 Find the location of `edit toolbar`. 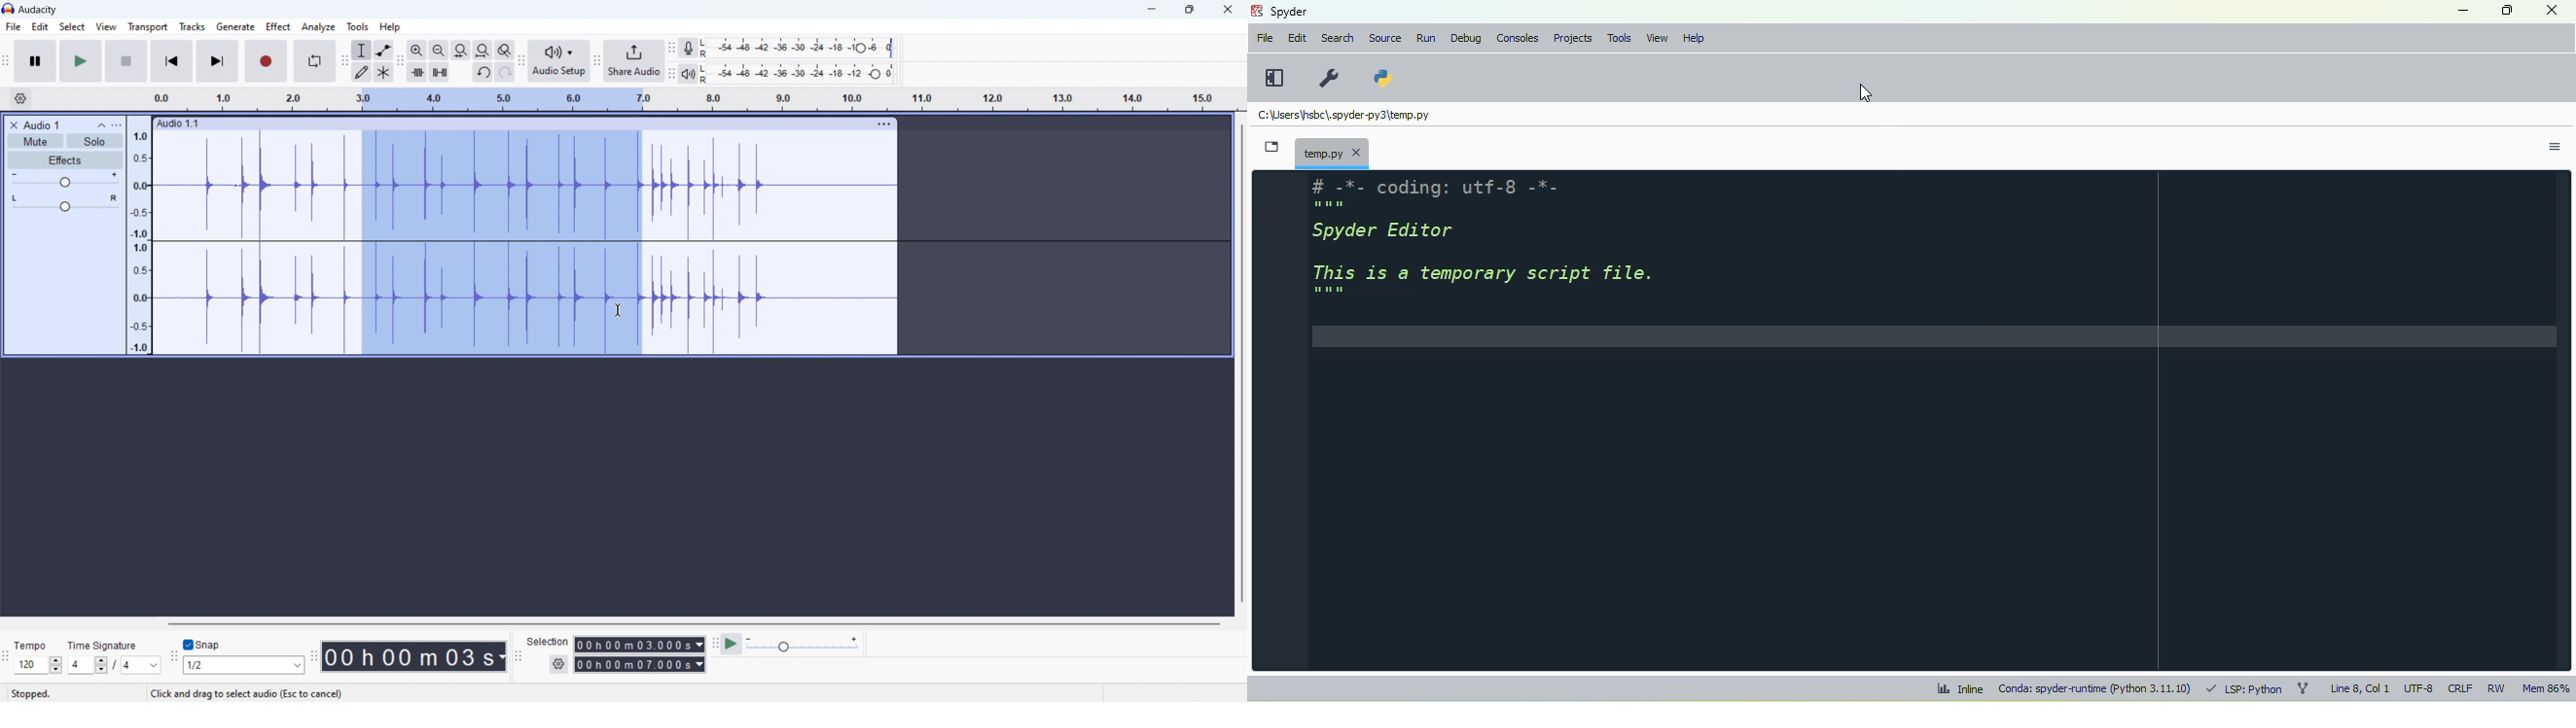

edit toolbar is located at coordinates (401, 62).